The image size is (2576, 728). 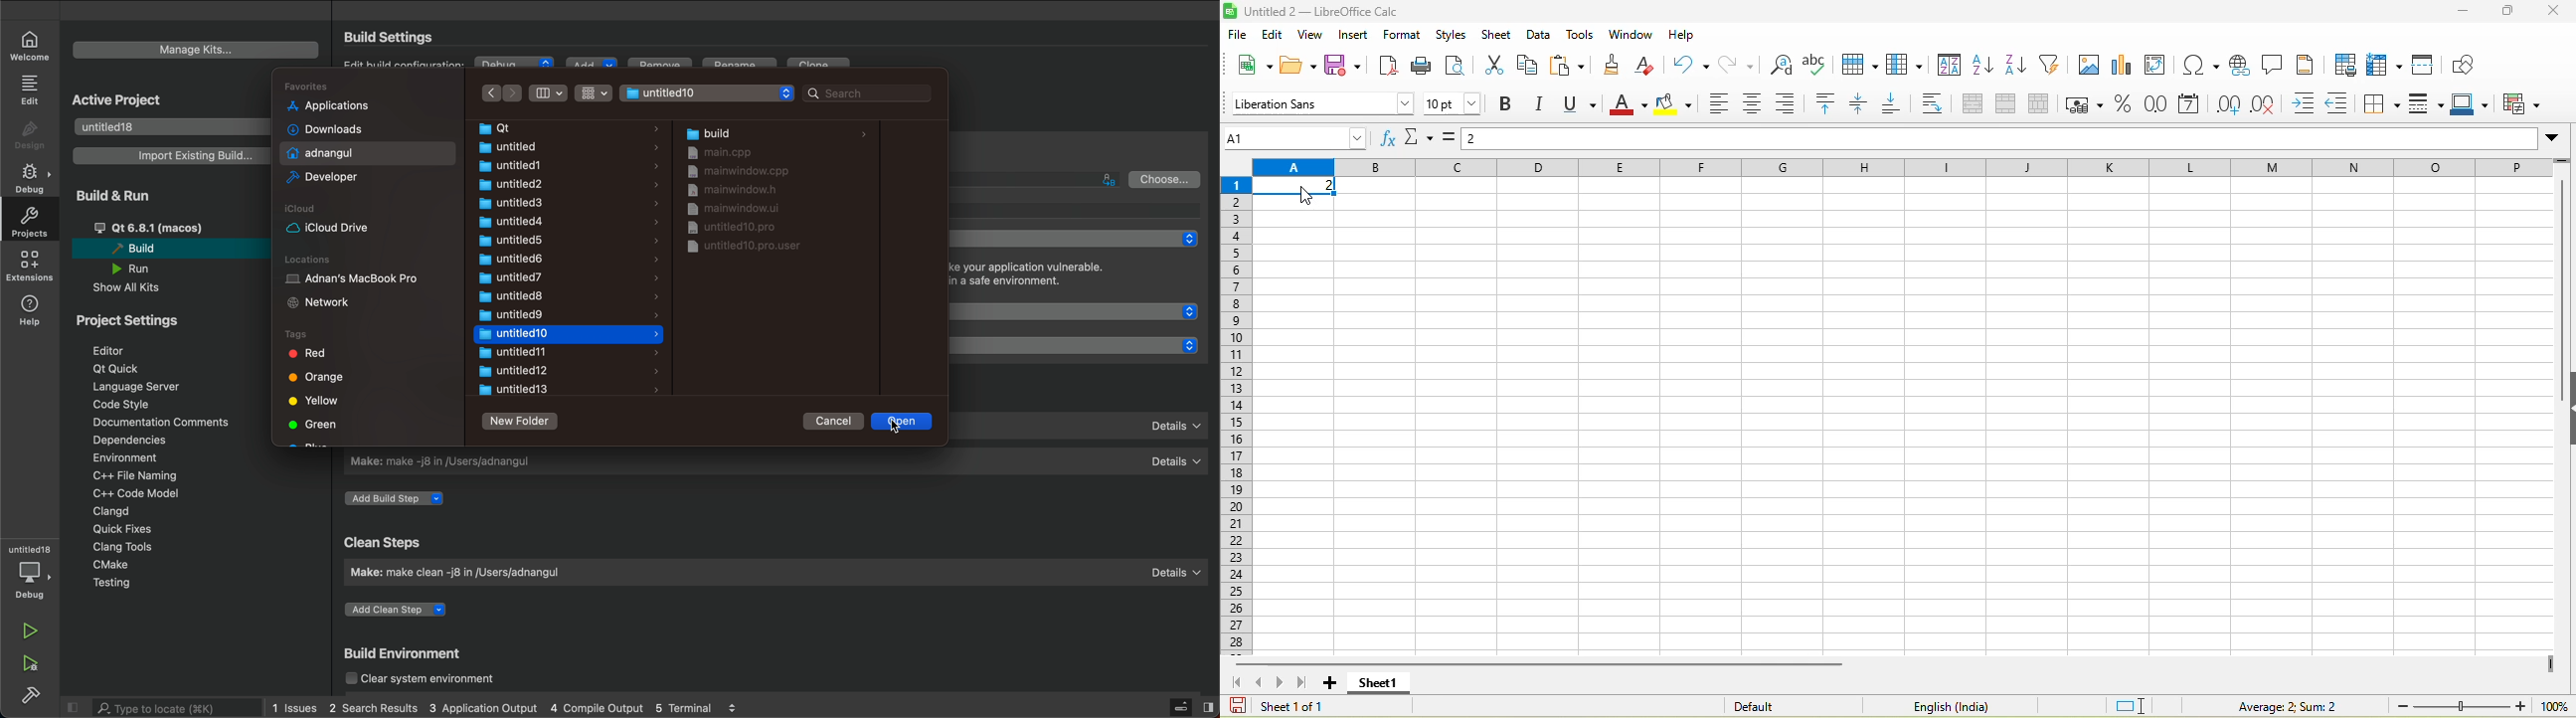 What do you see at coordinates (1393, 67) in the screenshot?
I see `export directly as pdf` at bounding box center [1393, 67].